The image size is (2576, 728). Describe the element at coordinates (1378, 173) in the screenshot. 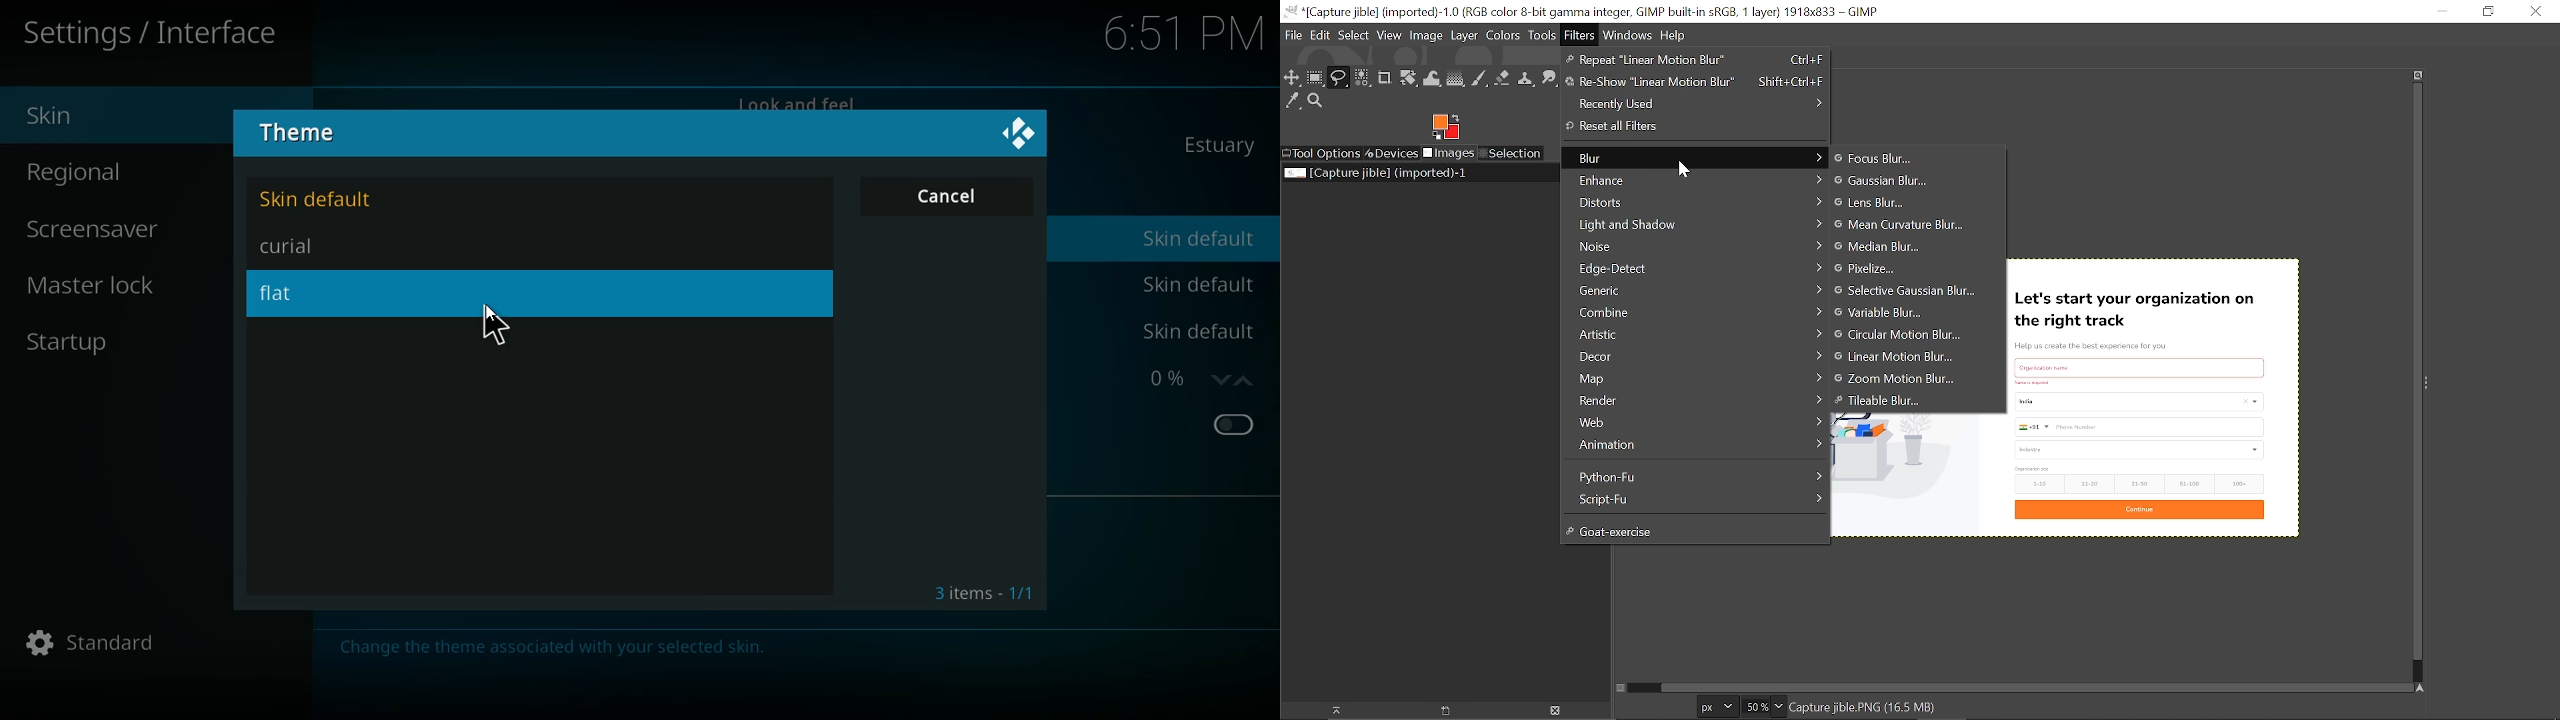

I see `Current image` at that location.